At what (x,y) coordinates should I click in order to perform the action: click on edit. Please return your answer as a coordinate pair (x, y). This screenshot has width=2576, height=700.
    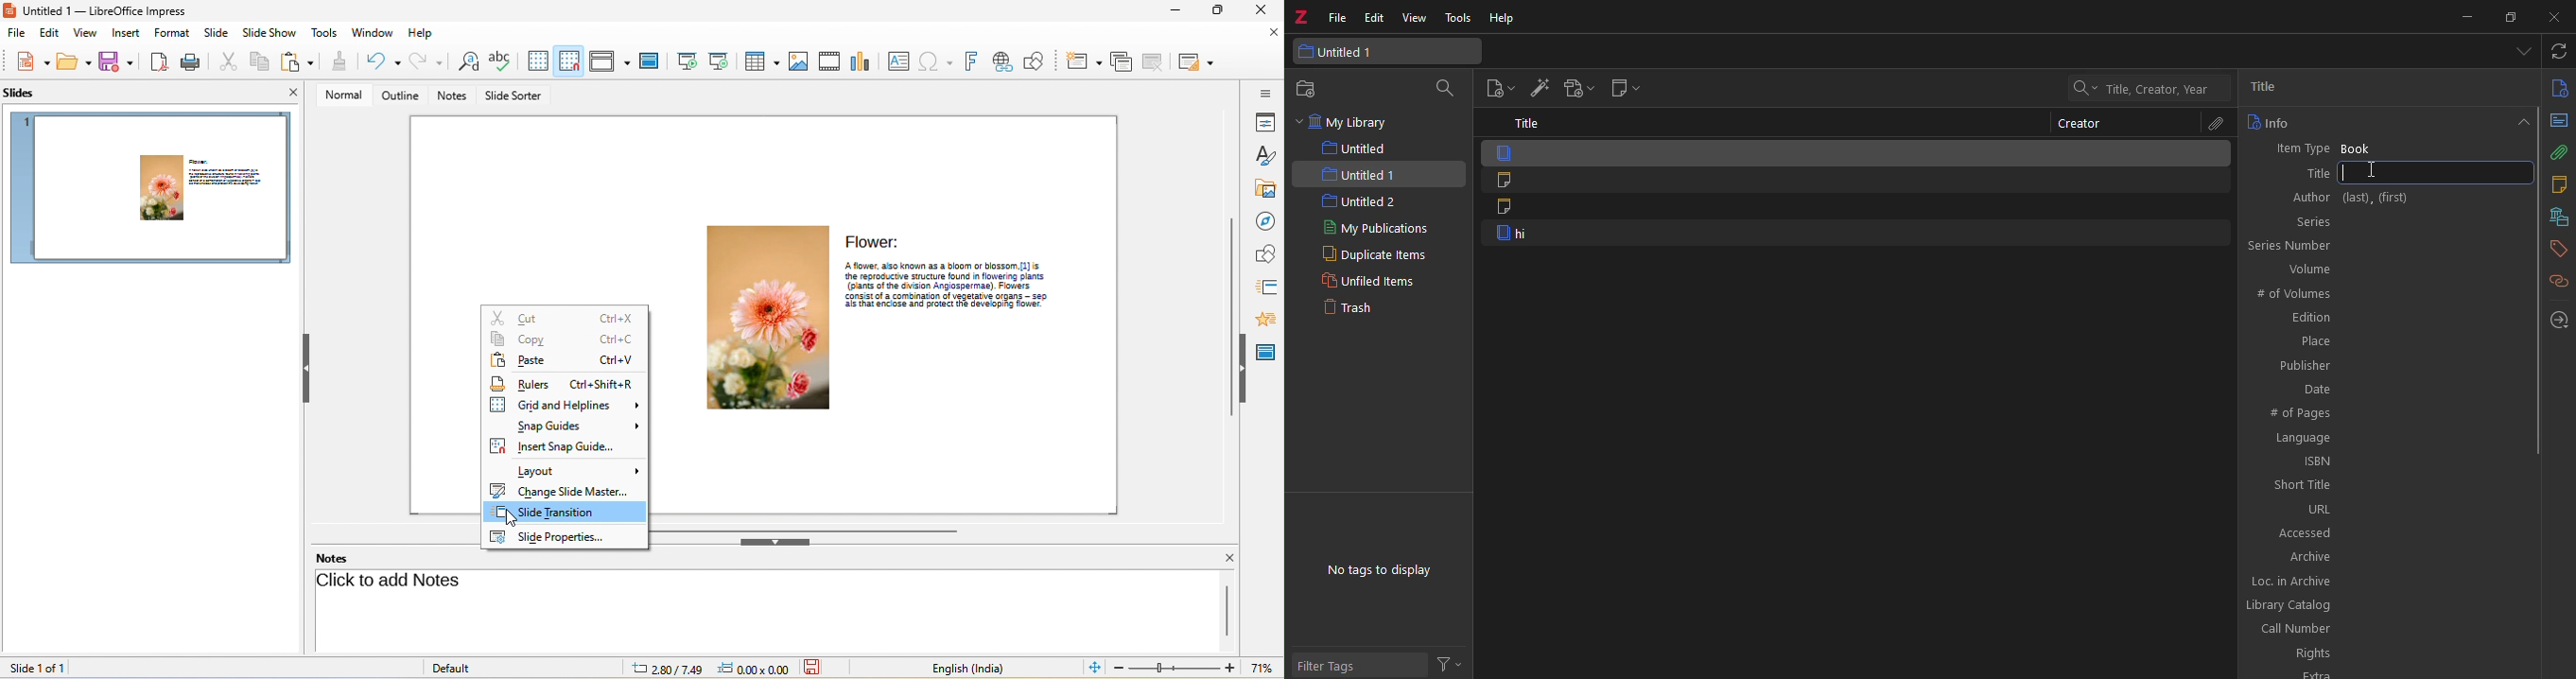
    Looking at the image, I should click on (49, 33).